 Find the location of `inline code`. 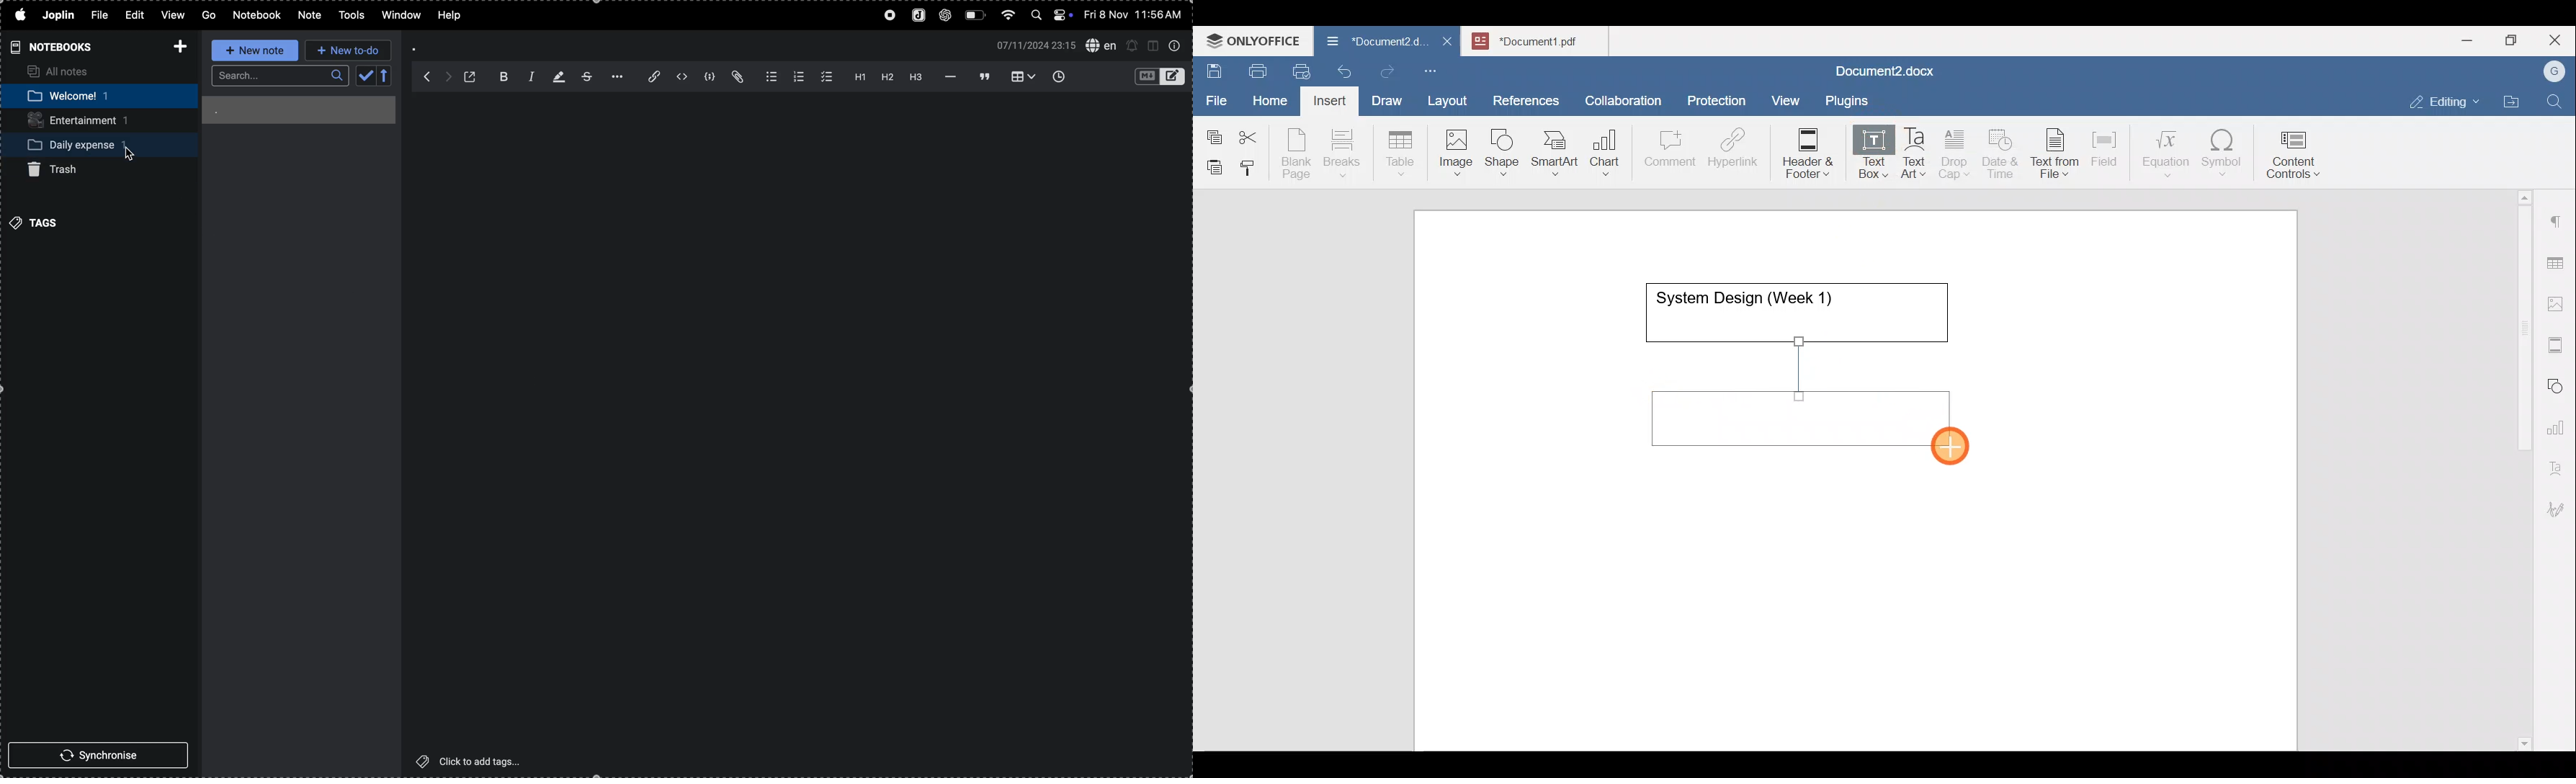

inline code is located at coordinates (681, 77).